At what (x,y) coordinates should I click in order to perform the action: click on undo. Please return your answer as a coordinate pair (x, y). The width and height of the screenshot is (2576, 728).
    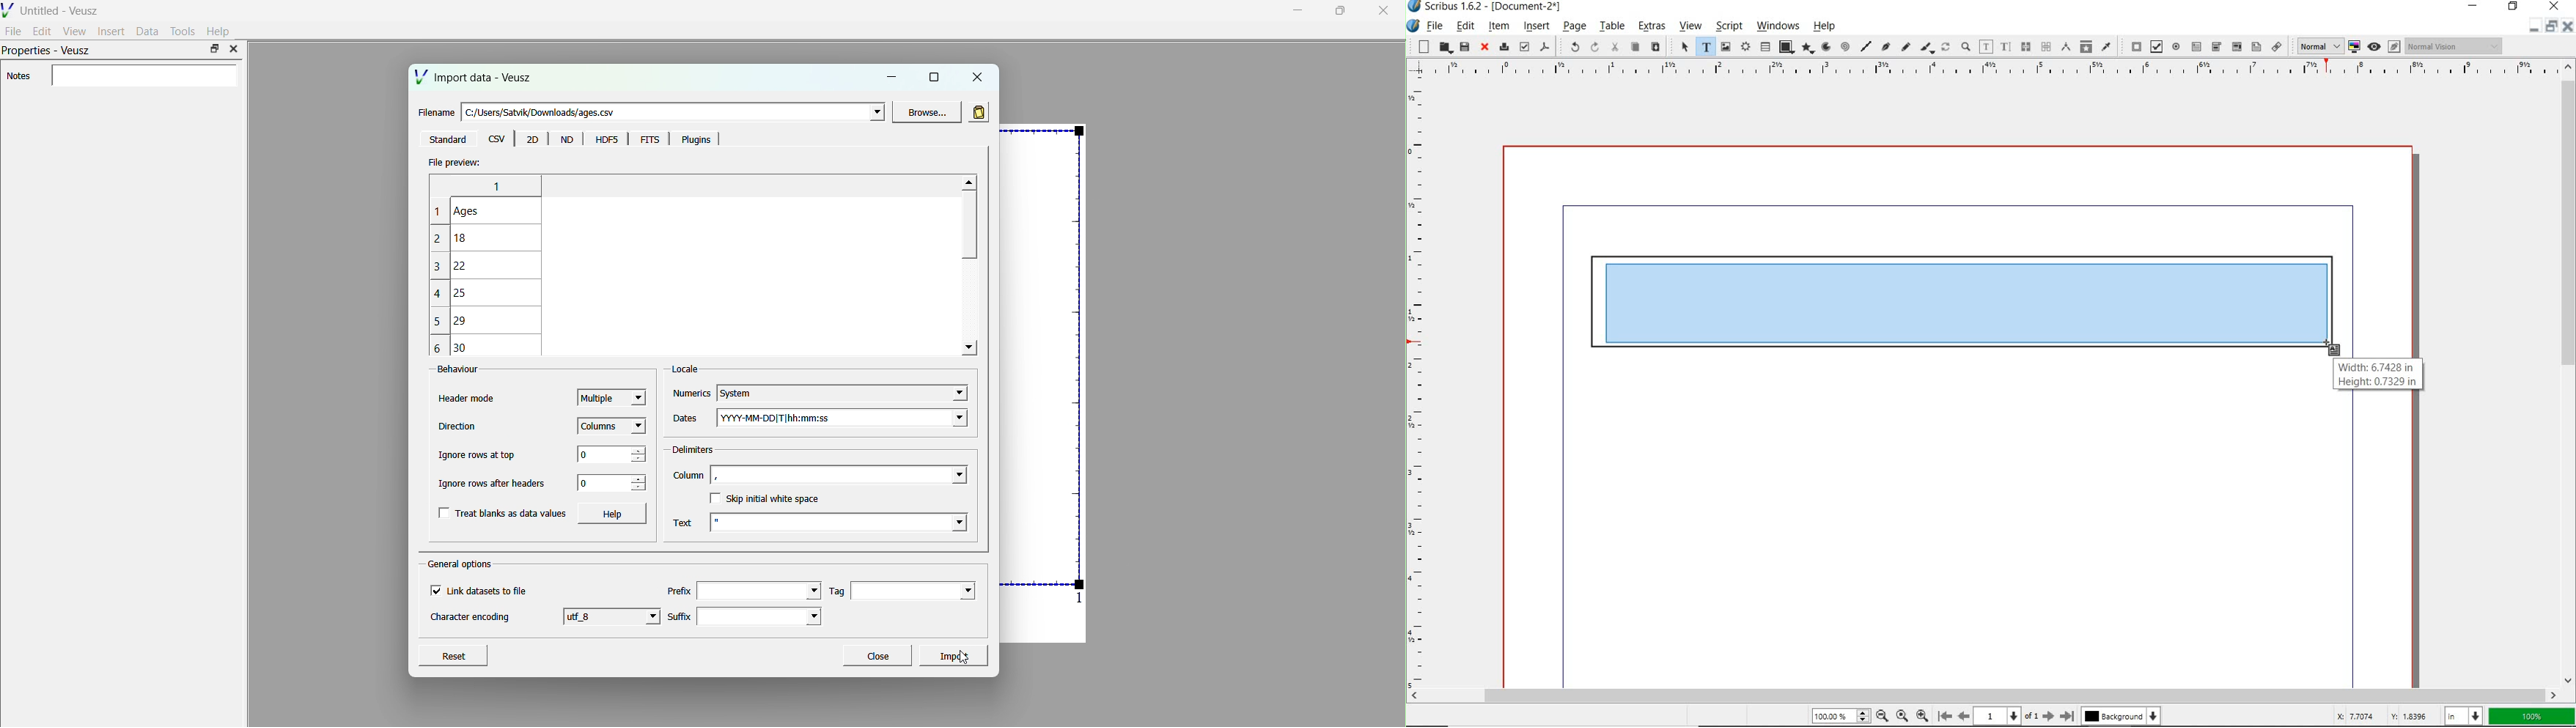
    Looking at the image, I should click on (1570, 47).